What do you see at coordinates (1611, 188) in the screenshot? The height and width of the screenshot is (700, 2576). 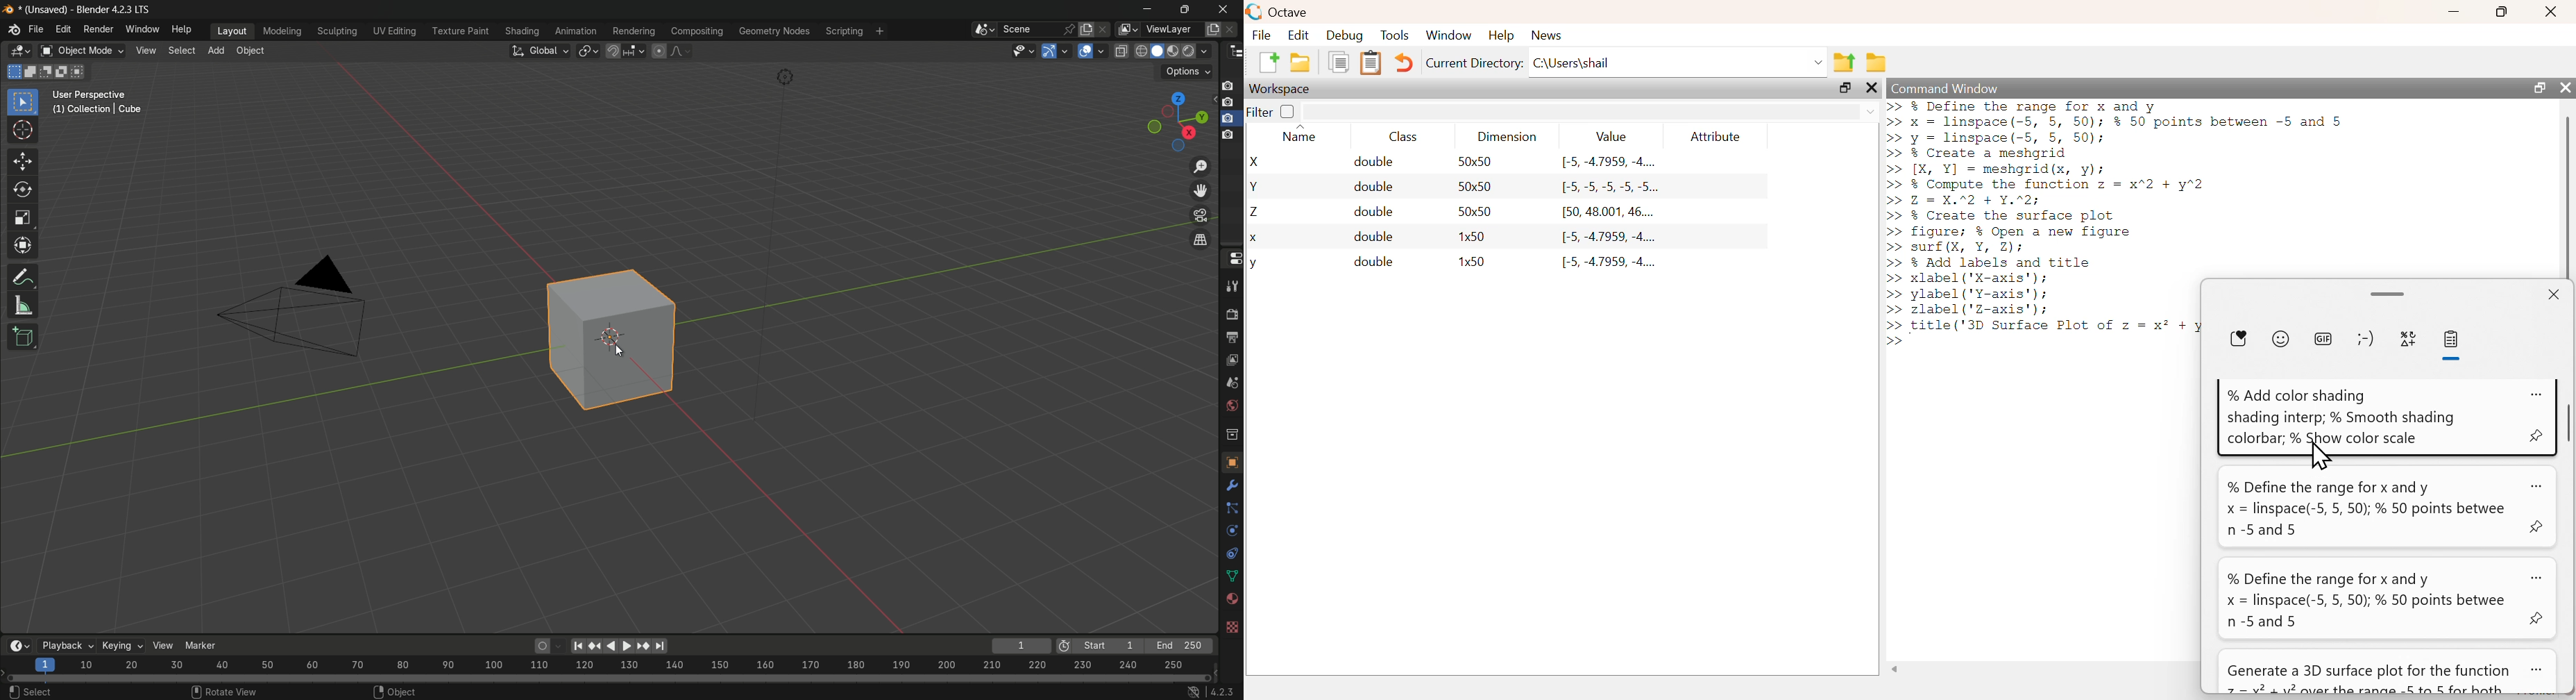 I see `[-5, 5, -5, 5, -5...` at bounding box center [1611, 188].